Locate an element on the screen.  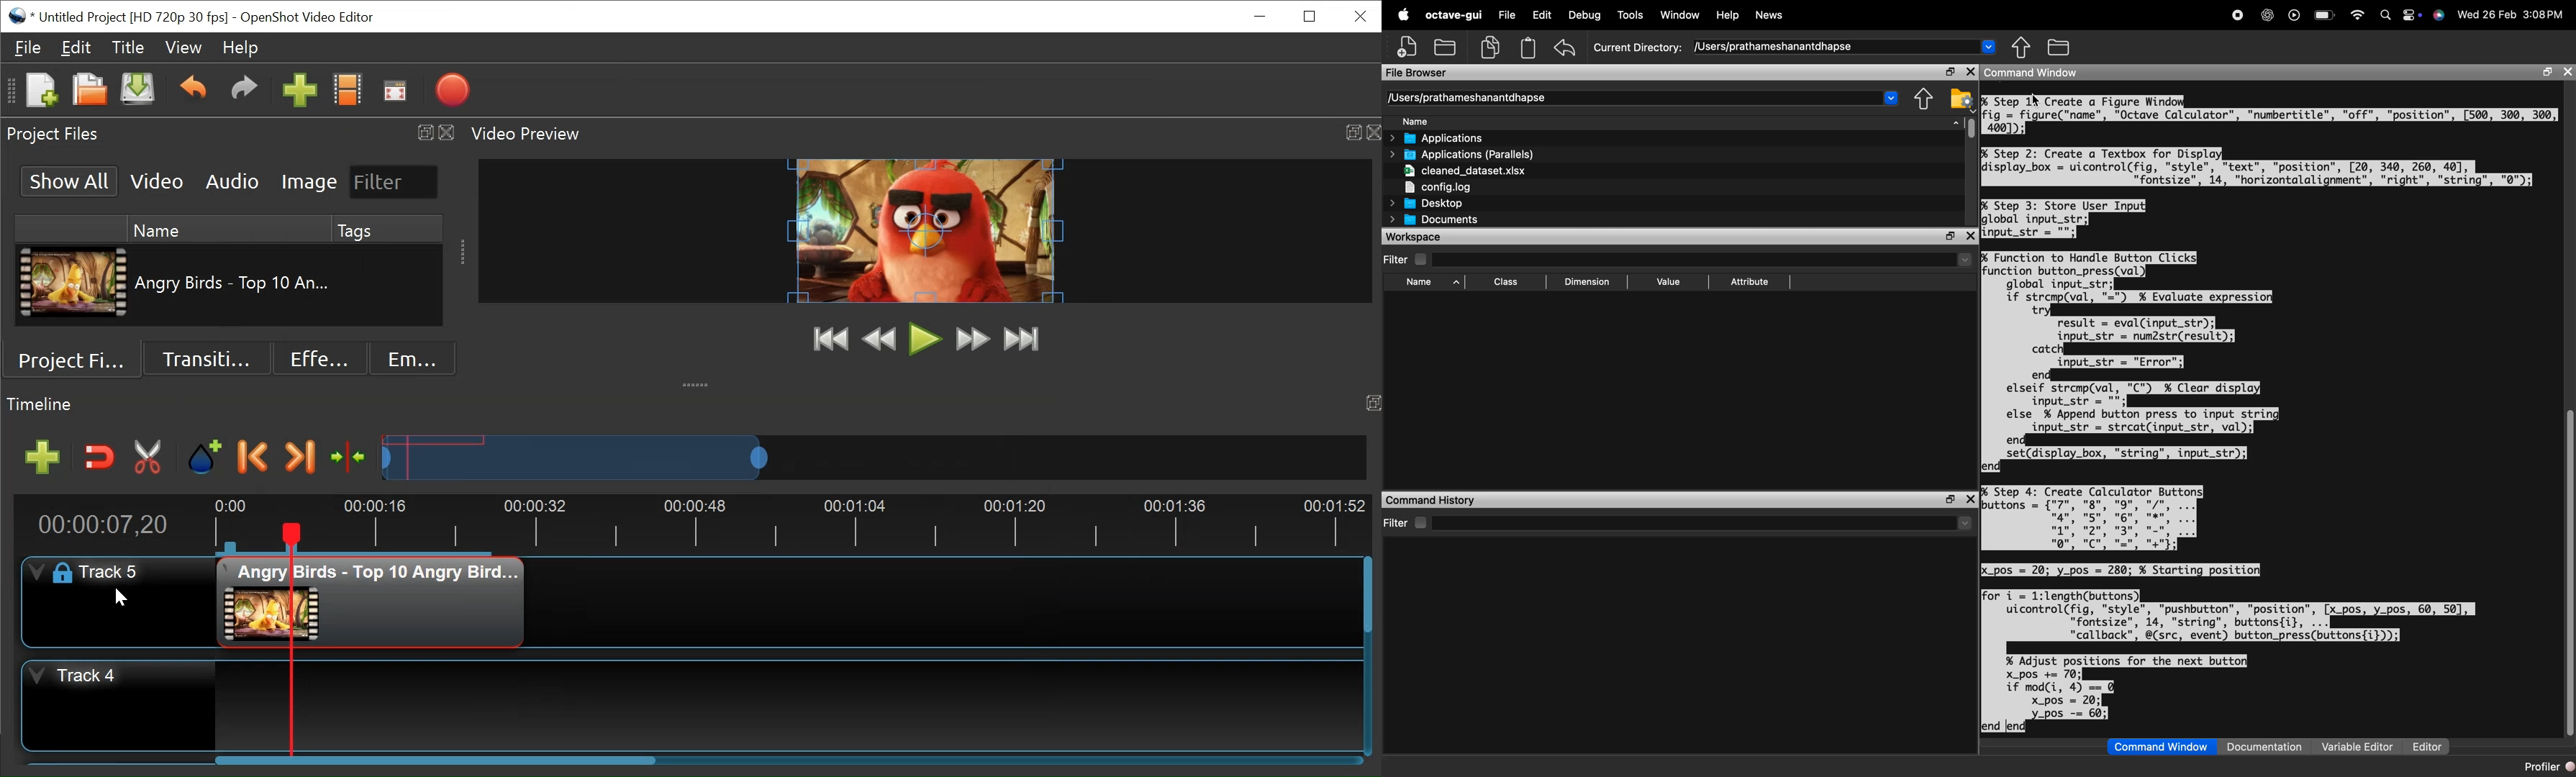
Project Files is located at coordinates (229, 135).